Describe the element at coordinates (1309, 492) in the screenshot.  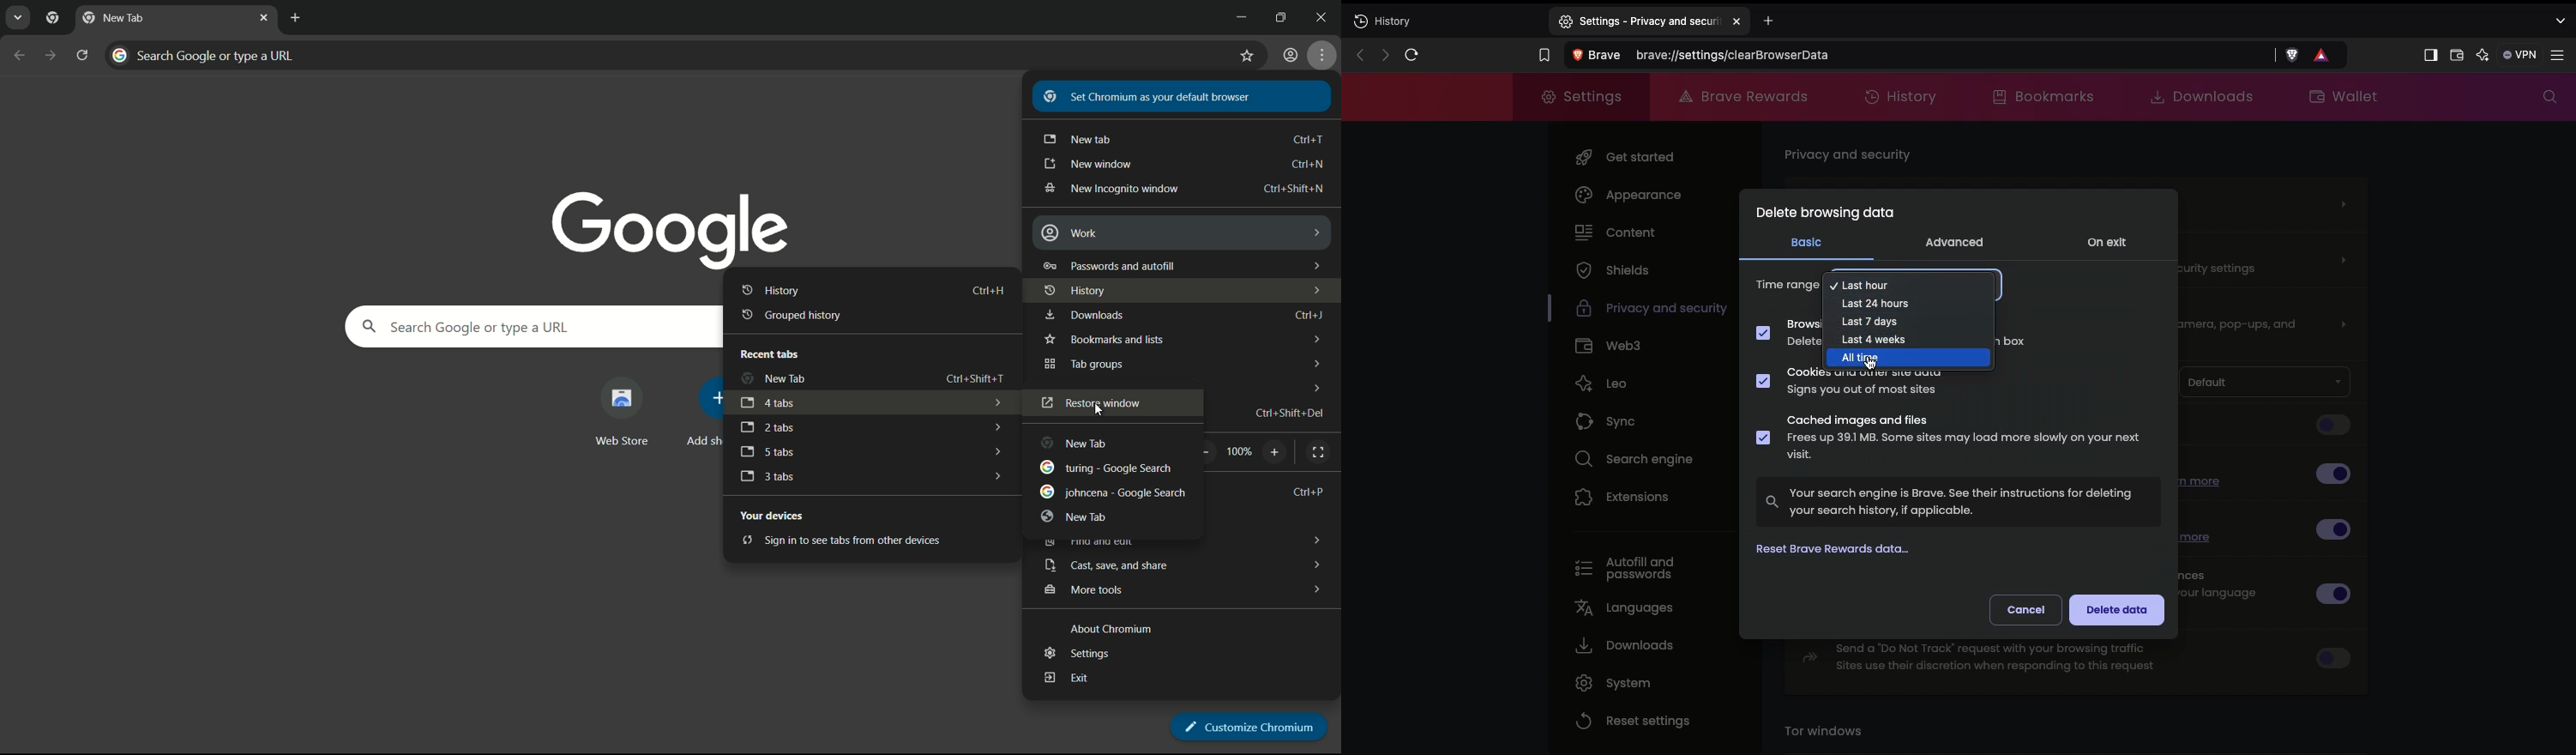
I see `Ctrl + P` at that location.